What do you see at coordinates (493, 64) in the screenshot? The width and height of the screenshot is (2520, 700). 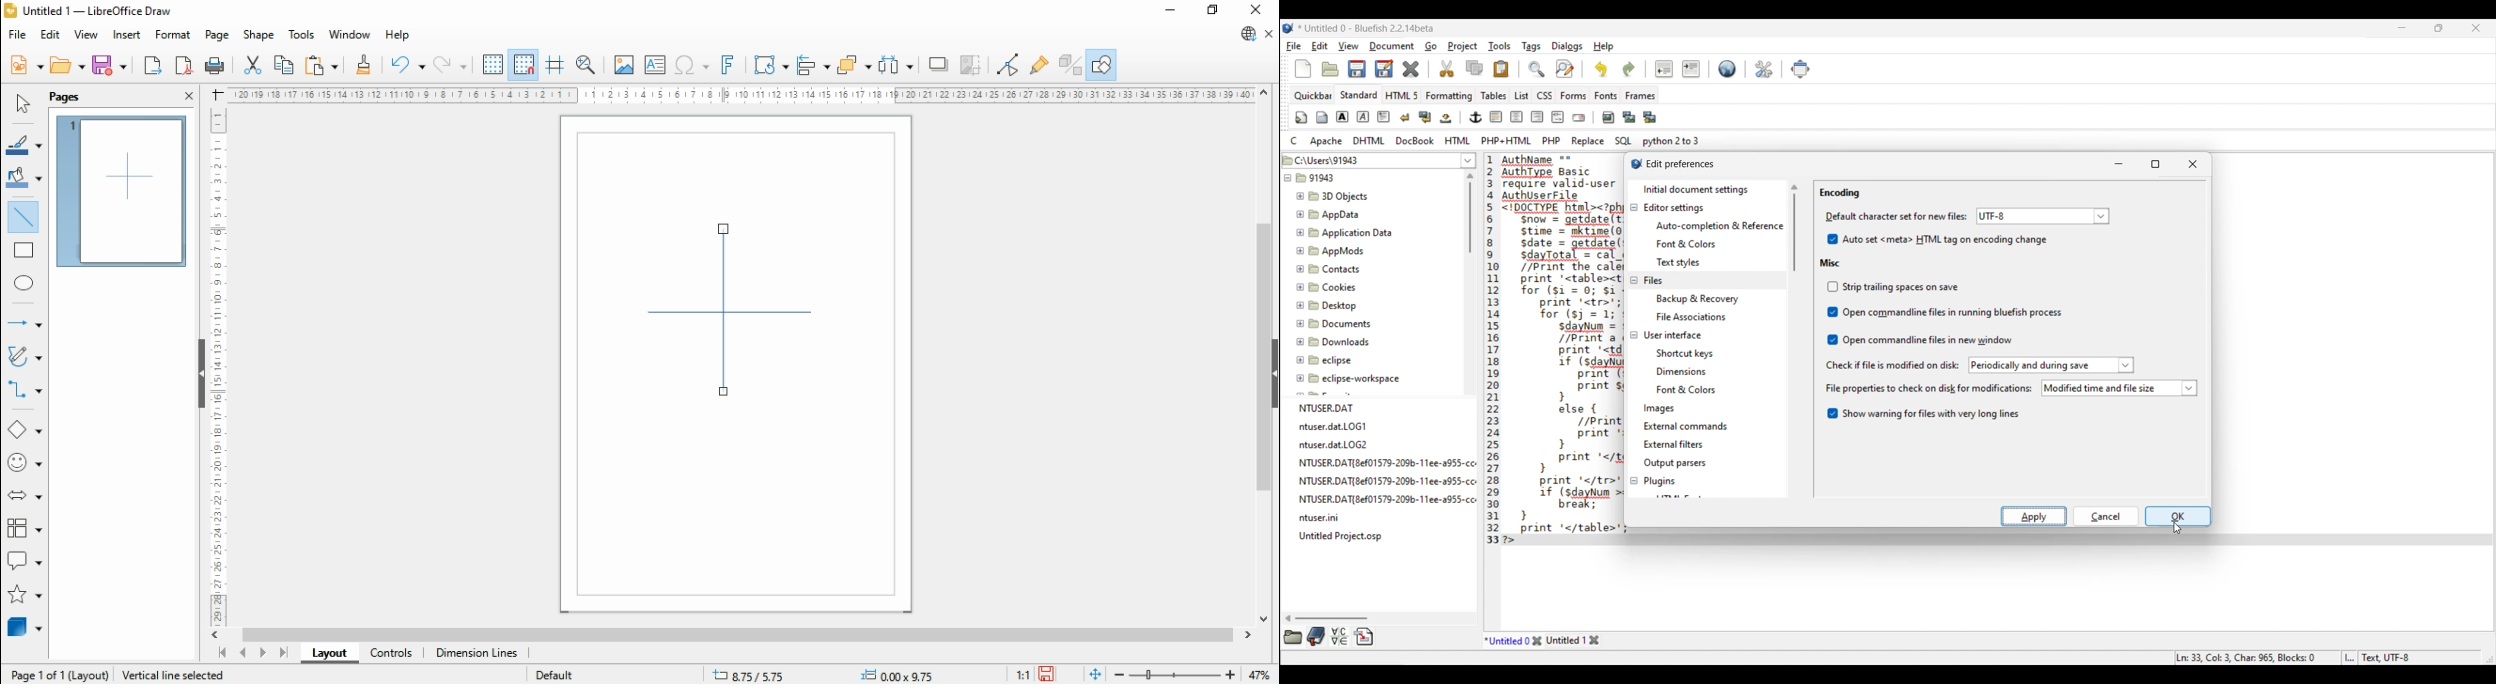 I see `show grids` at bounding box center [493, 64].